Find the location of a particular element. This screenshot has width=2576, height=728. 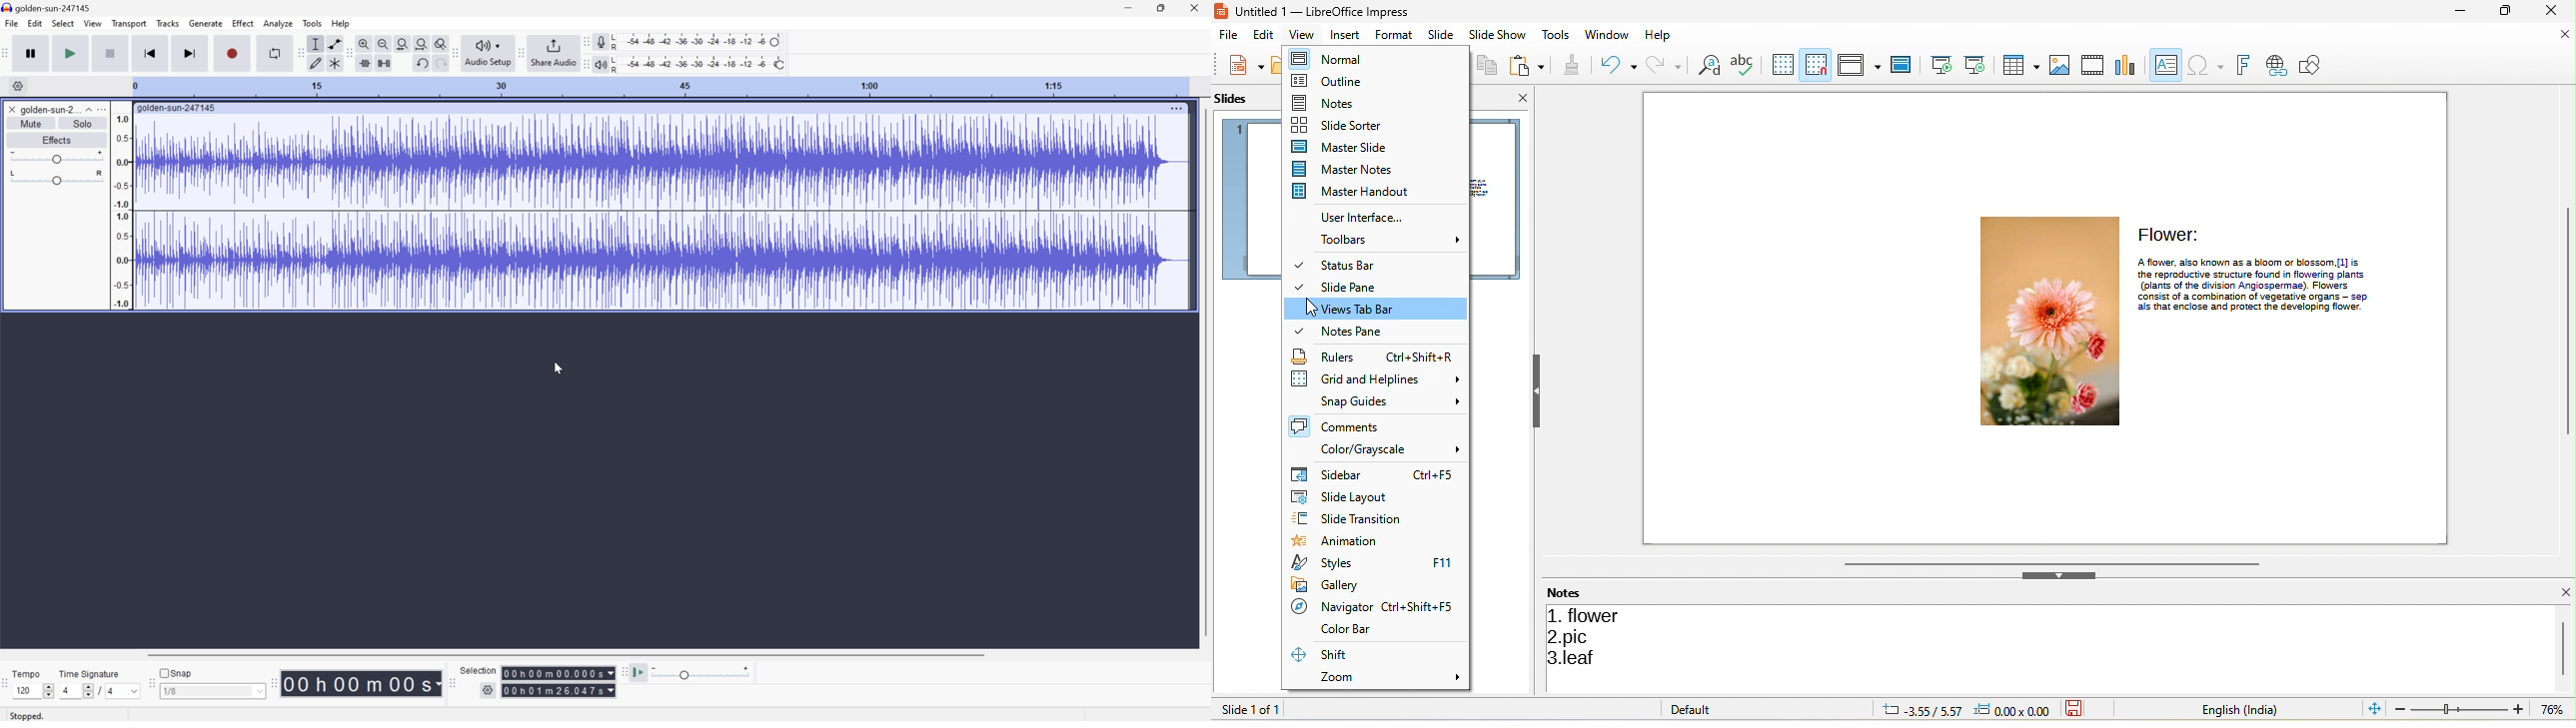

the document has not been modified since the last save is located at coordinates (2078, 709).